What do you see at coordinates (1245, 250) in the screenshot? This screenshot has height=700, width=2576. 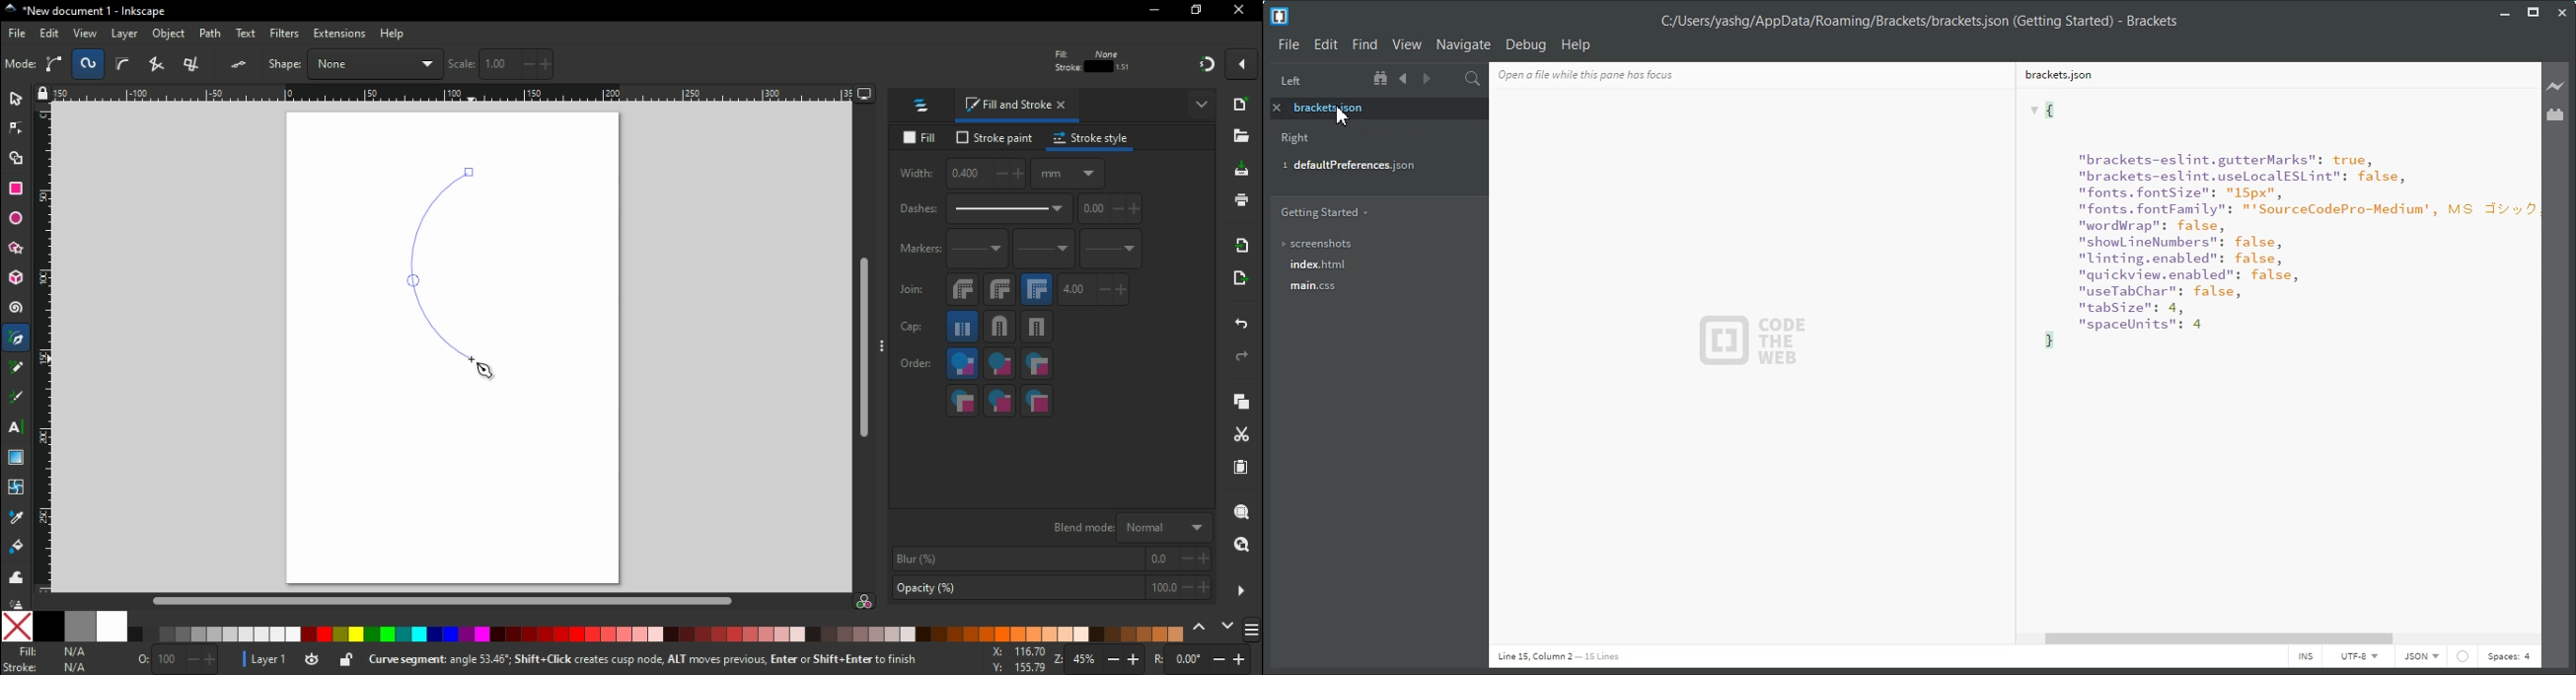 I see `import` at bounding box center [1245, 250].